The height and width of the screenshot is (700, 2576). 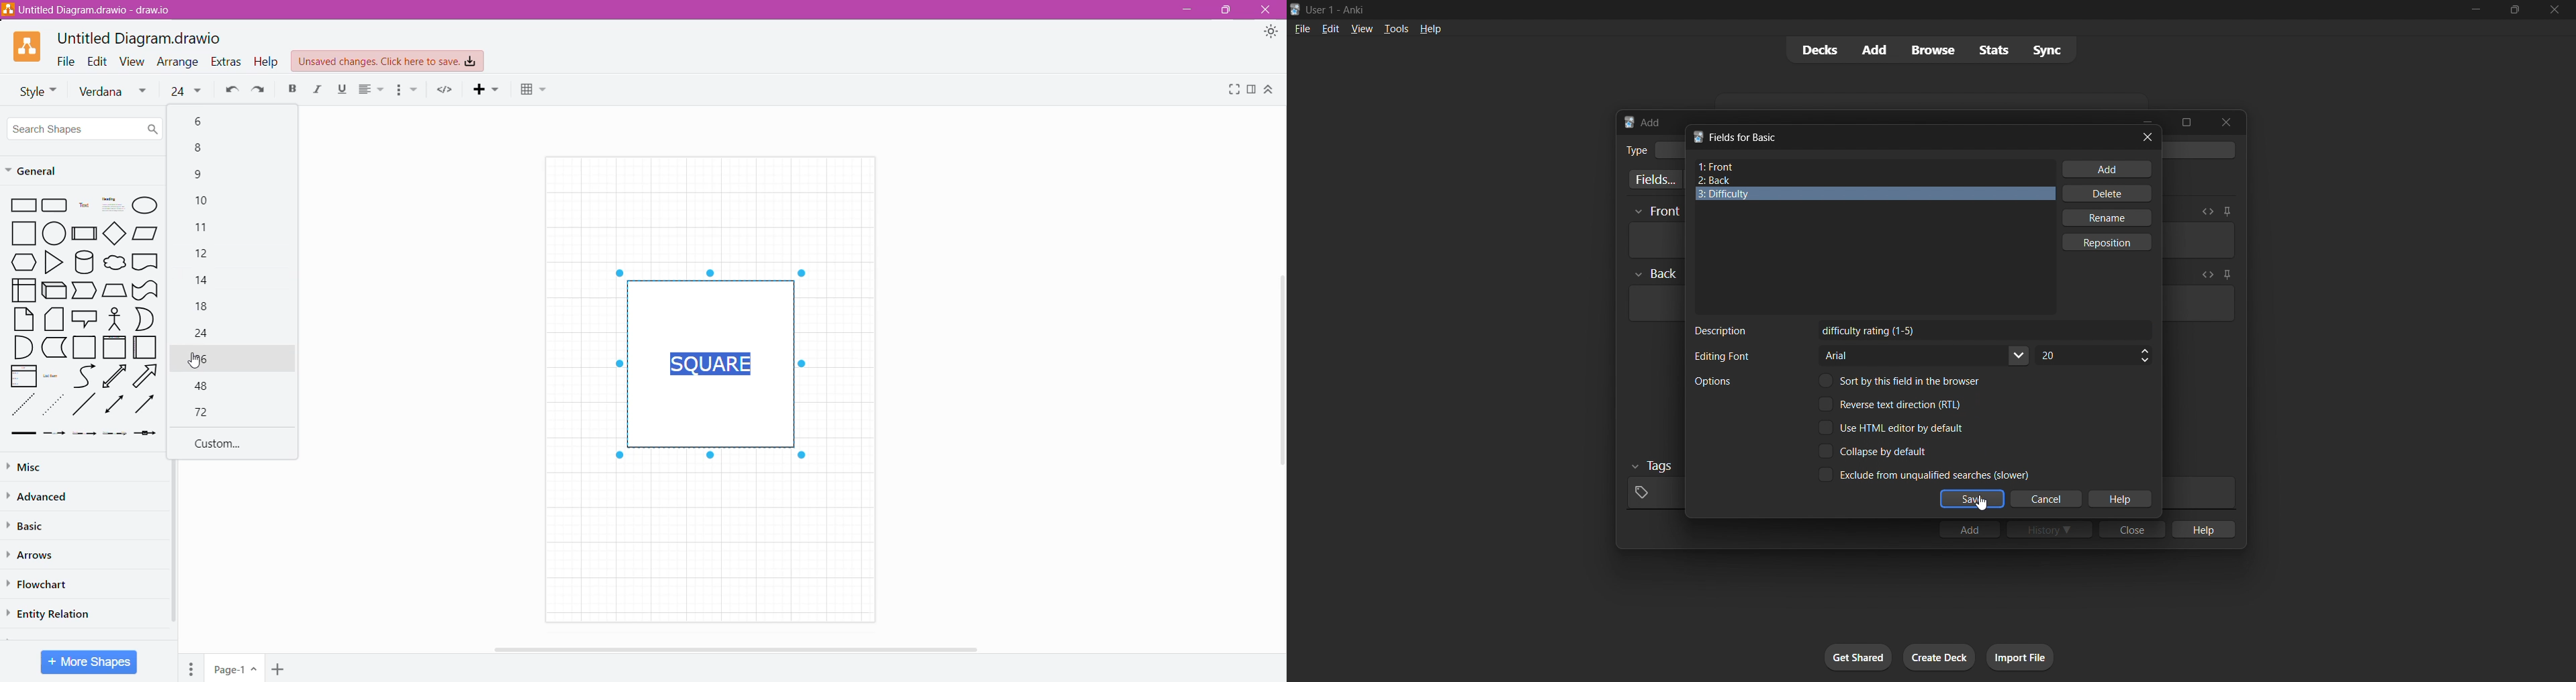 I want to click on 48, so click(x=206, y=388).